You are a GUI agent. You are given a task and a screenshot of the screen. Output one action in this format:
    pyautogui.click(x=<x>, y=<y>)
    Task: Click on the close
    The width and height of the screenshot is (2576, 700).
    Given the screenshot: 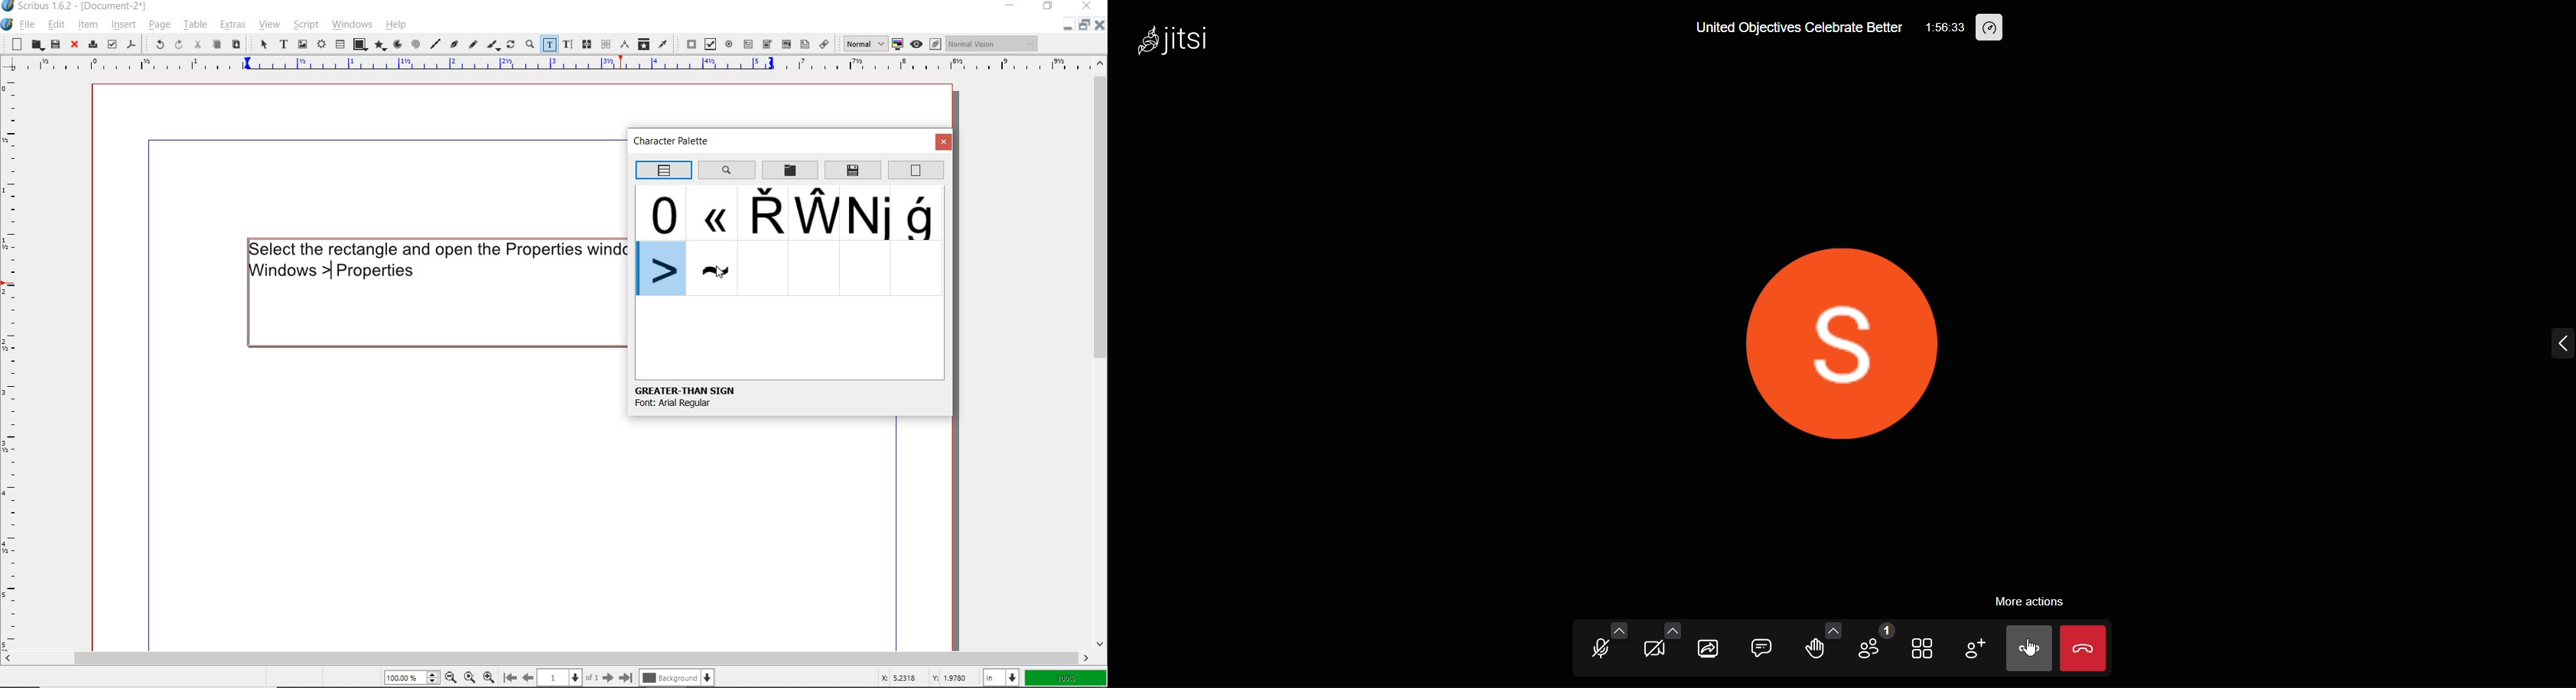 What is the action you would take?
    pyautogui.click(x=1087, y=7)
    